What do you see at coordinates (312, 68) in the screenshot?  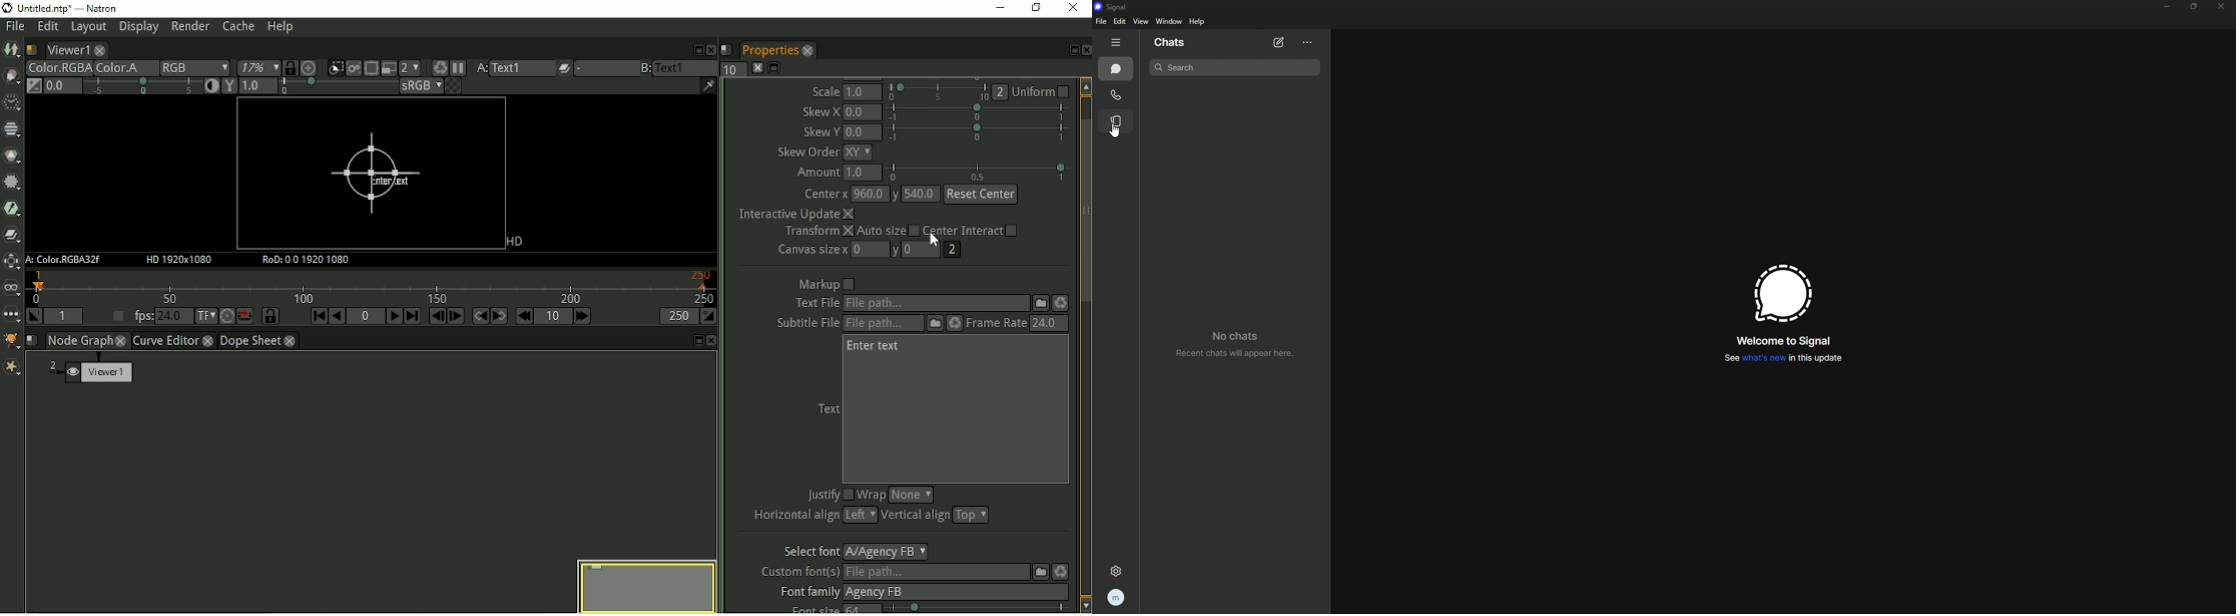 I see `Scale image` at bounding box center [312, 68].